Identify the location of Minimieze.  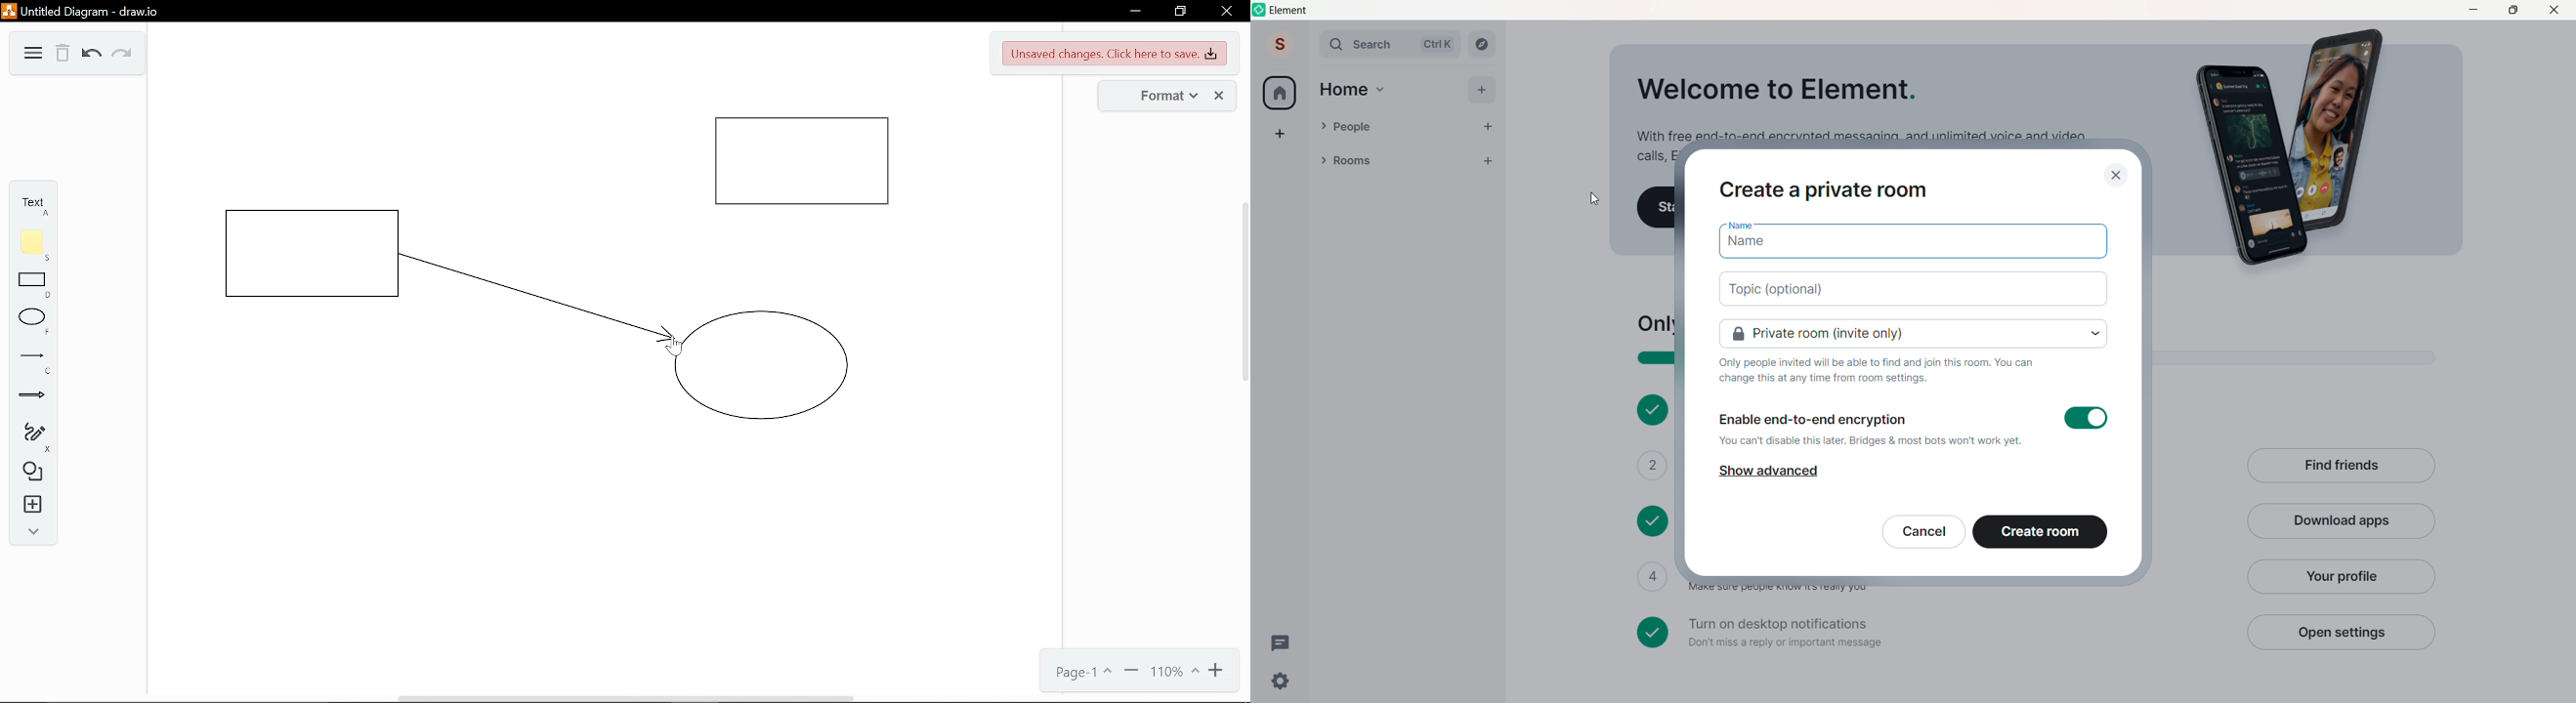
(1134, 12).